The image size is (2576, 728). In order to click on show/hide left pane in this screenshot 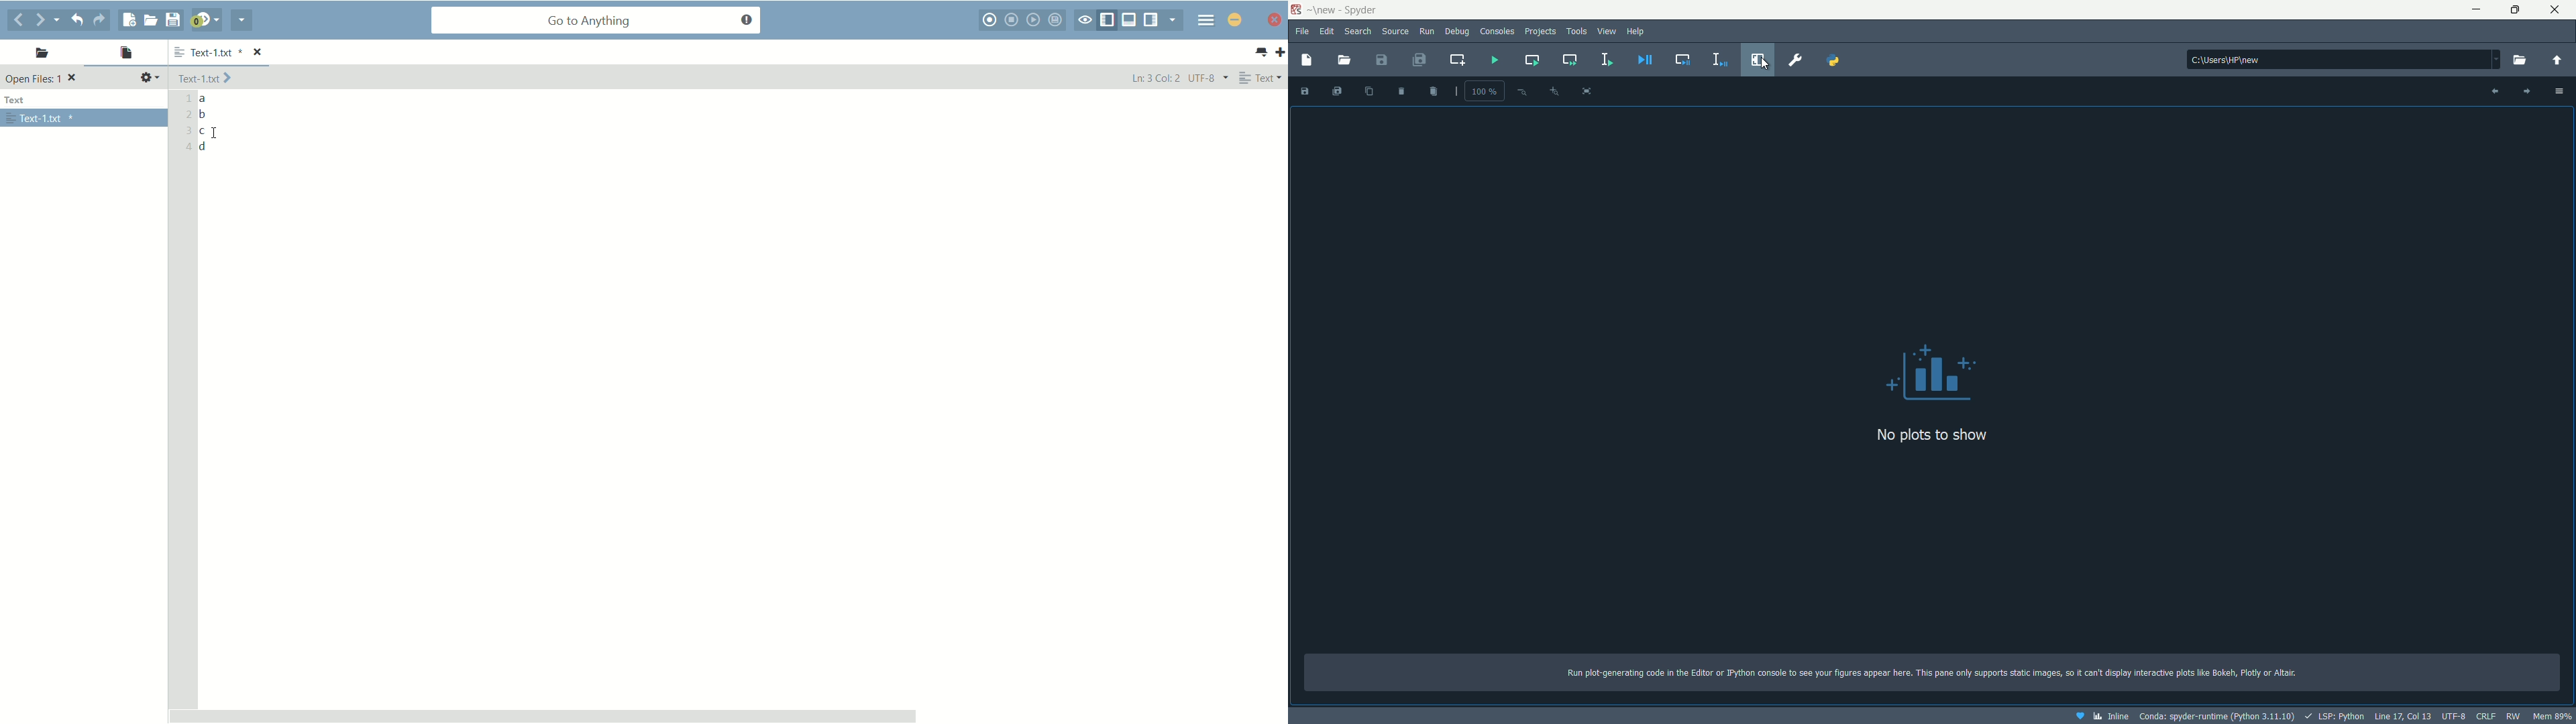, I will do `click(1109, 19)`.